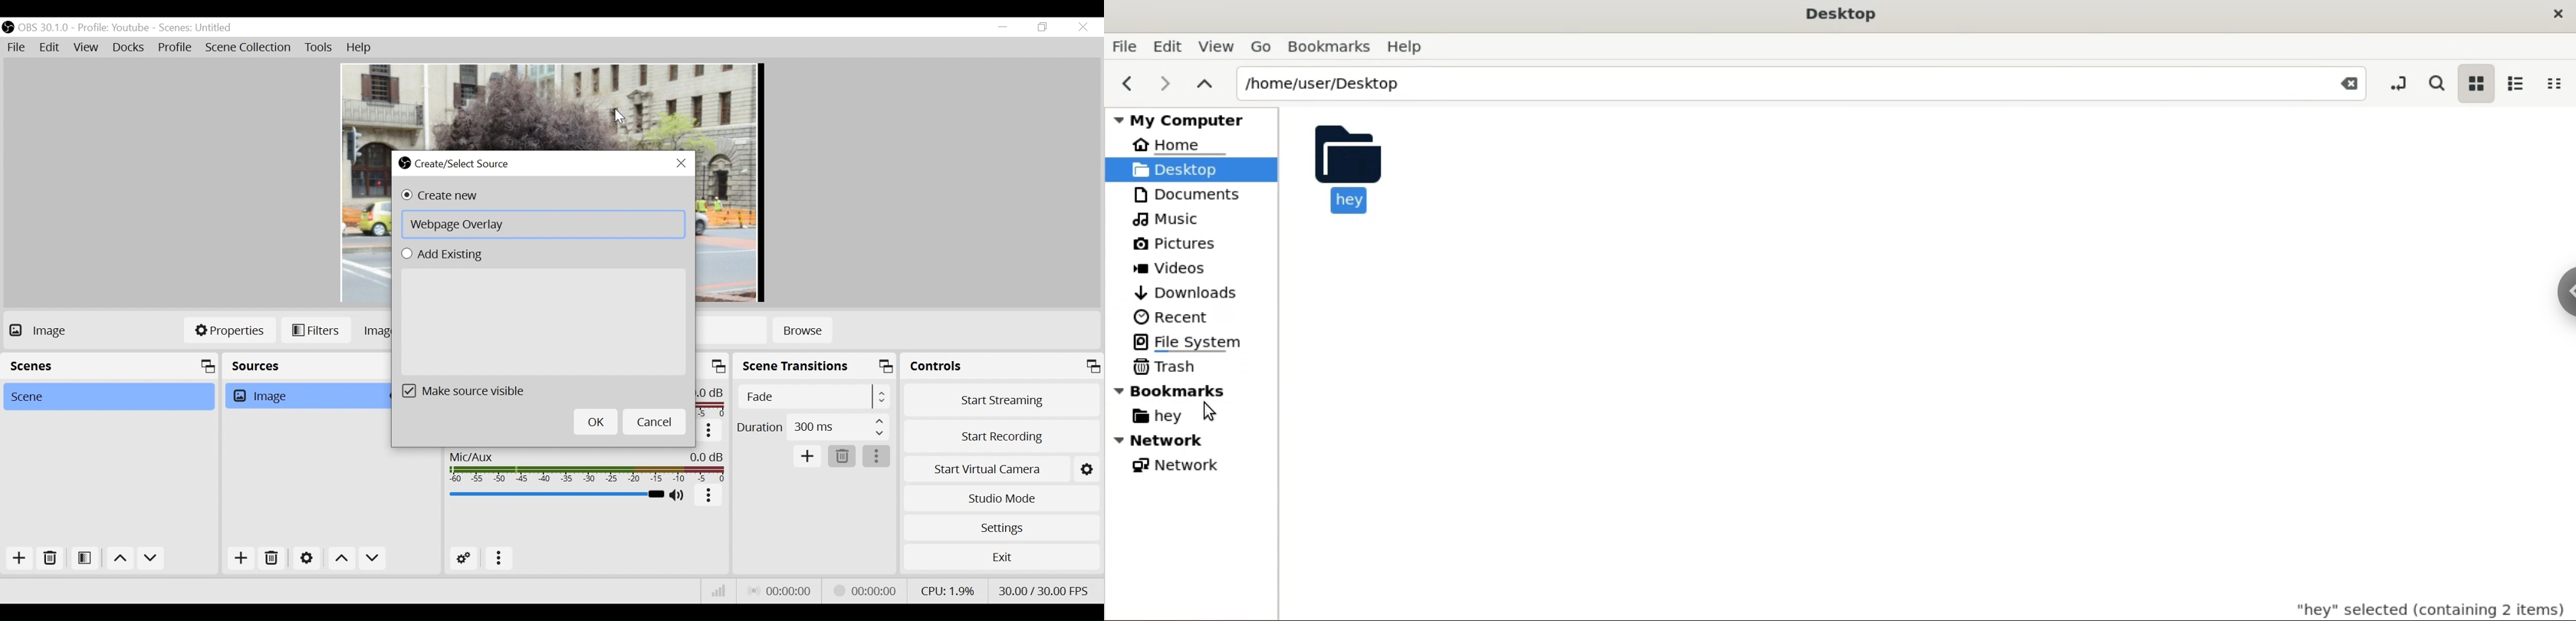 The width and height of the screenshot is (2576, 644). Describe the element at coordinates (458, 163) in the screenshot. I see `Create/Select Source` at that location.